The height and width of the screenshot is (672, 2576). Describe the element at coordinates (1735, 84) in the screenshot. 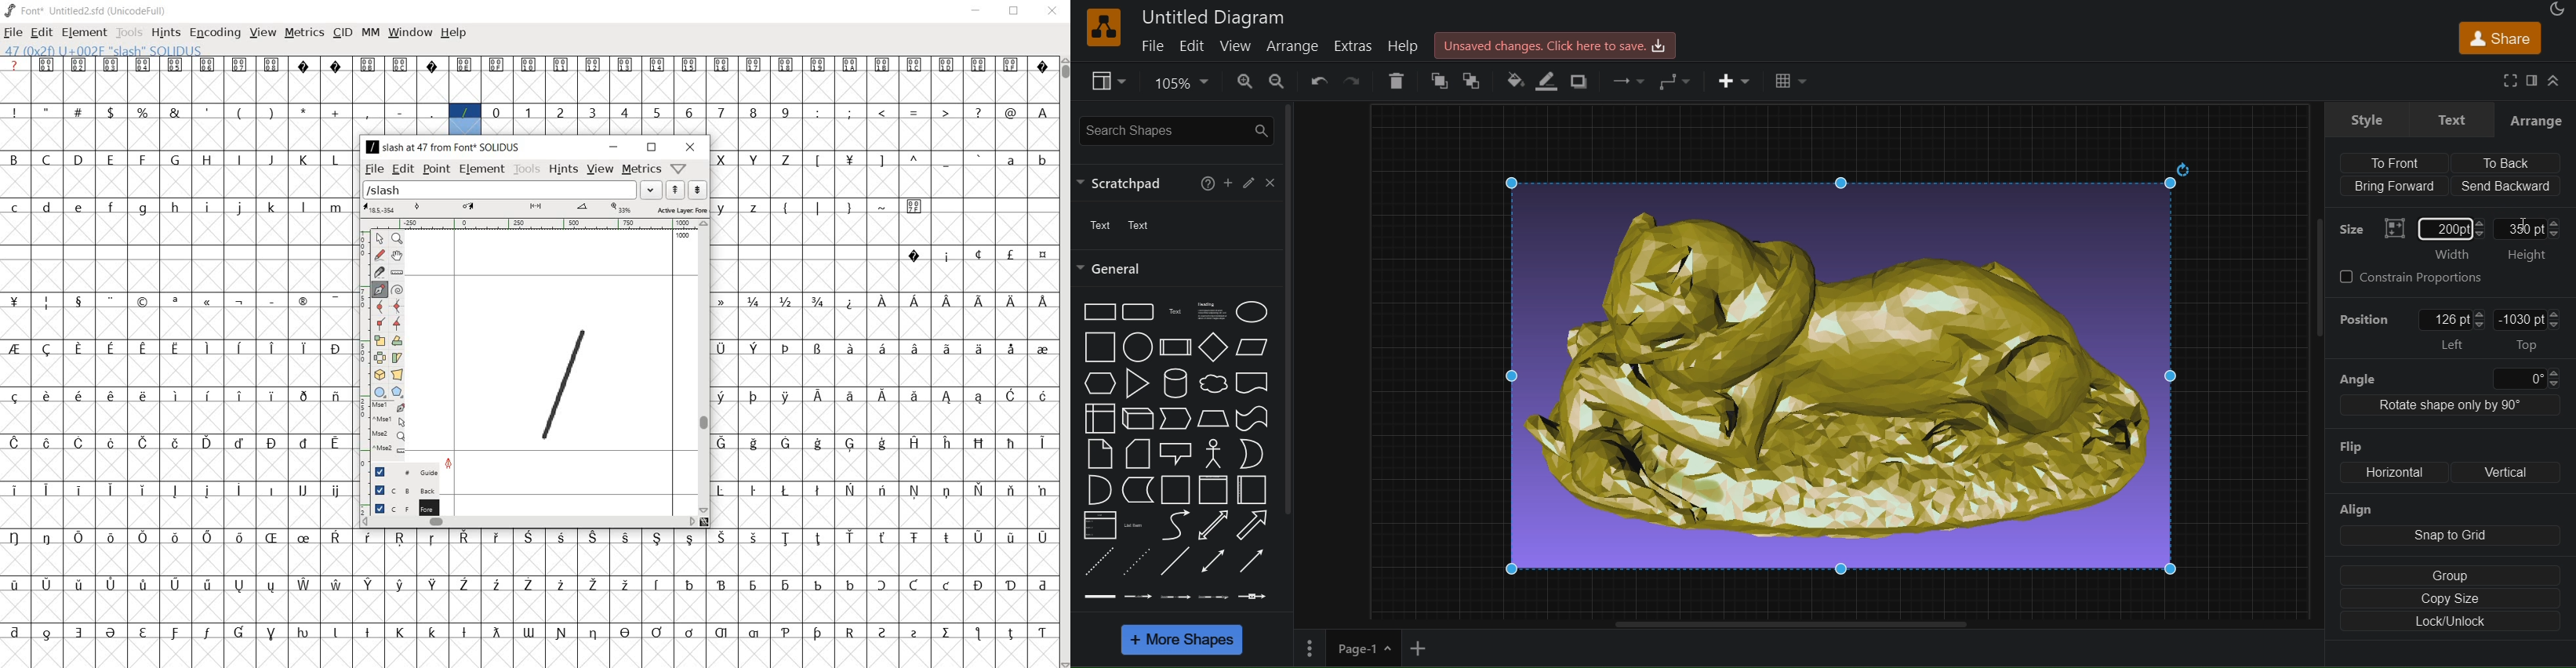

I see `insert` at that location.